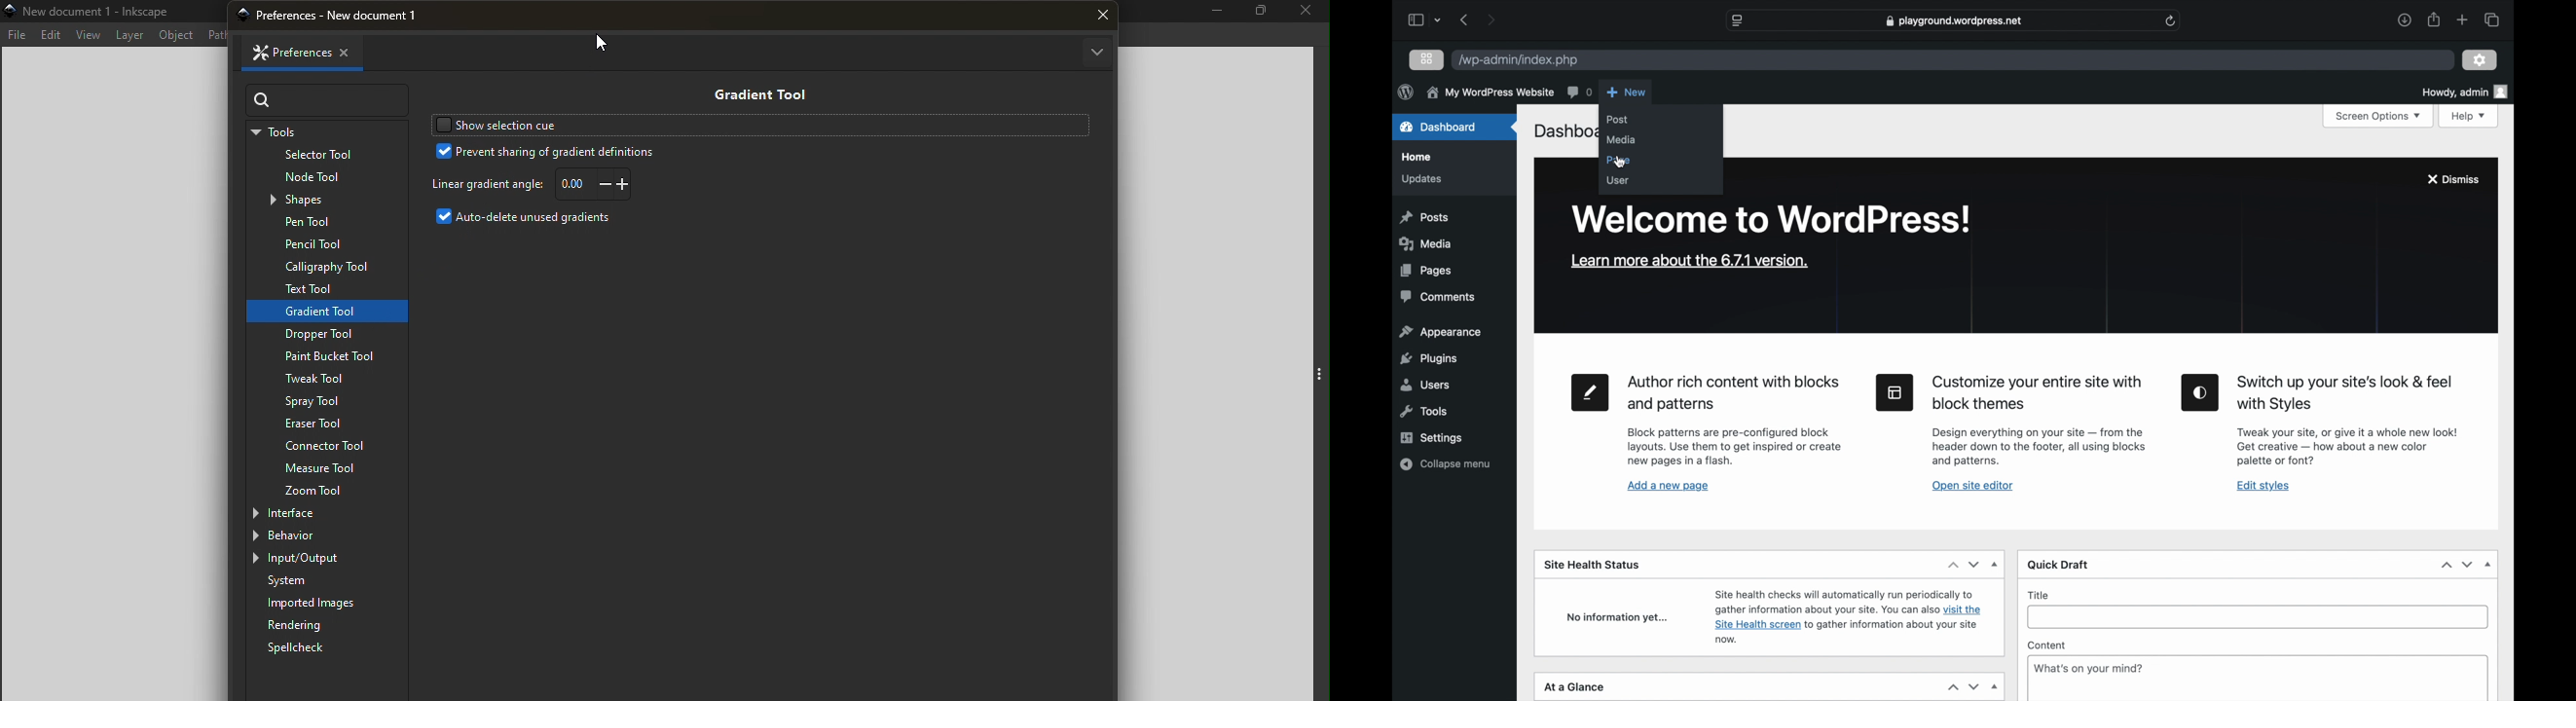  What do you see at coordinates (532, 219) in the screenshot?
I see `Auto-delete unused gradients` at bounding box center [532, 219].